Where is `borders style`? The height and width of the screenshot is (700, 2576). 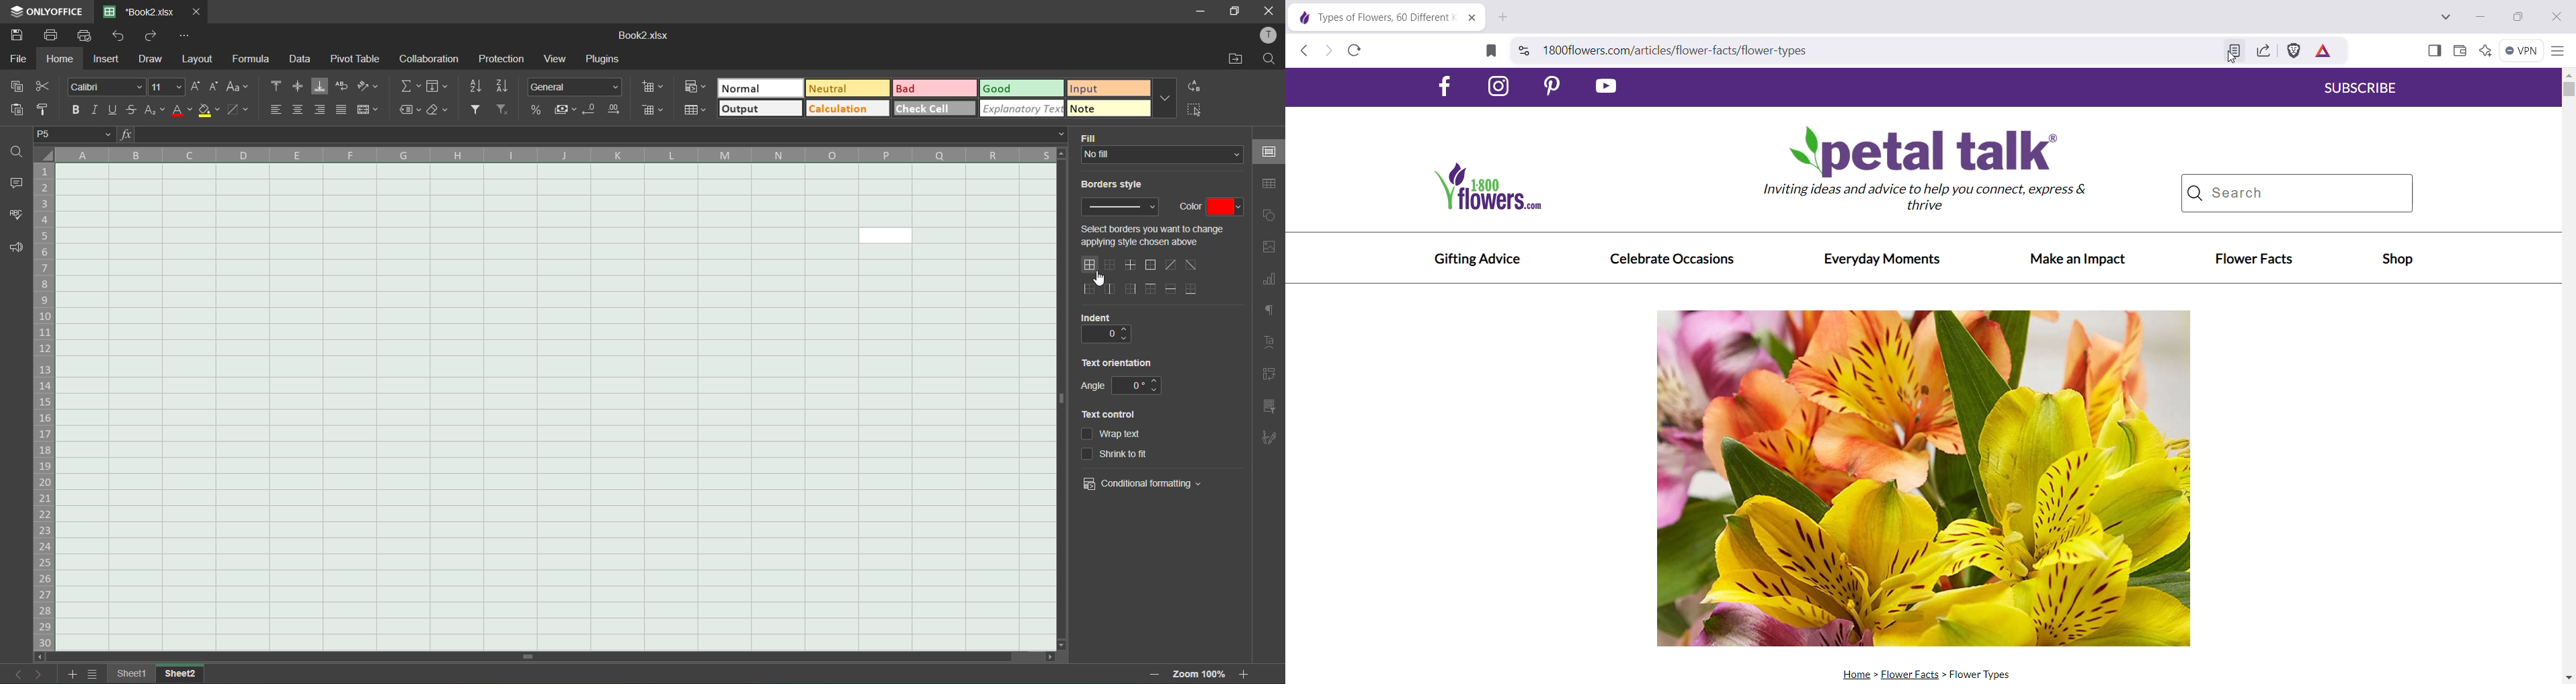
borders style is located at coordinates (1122, 180).